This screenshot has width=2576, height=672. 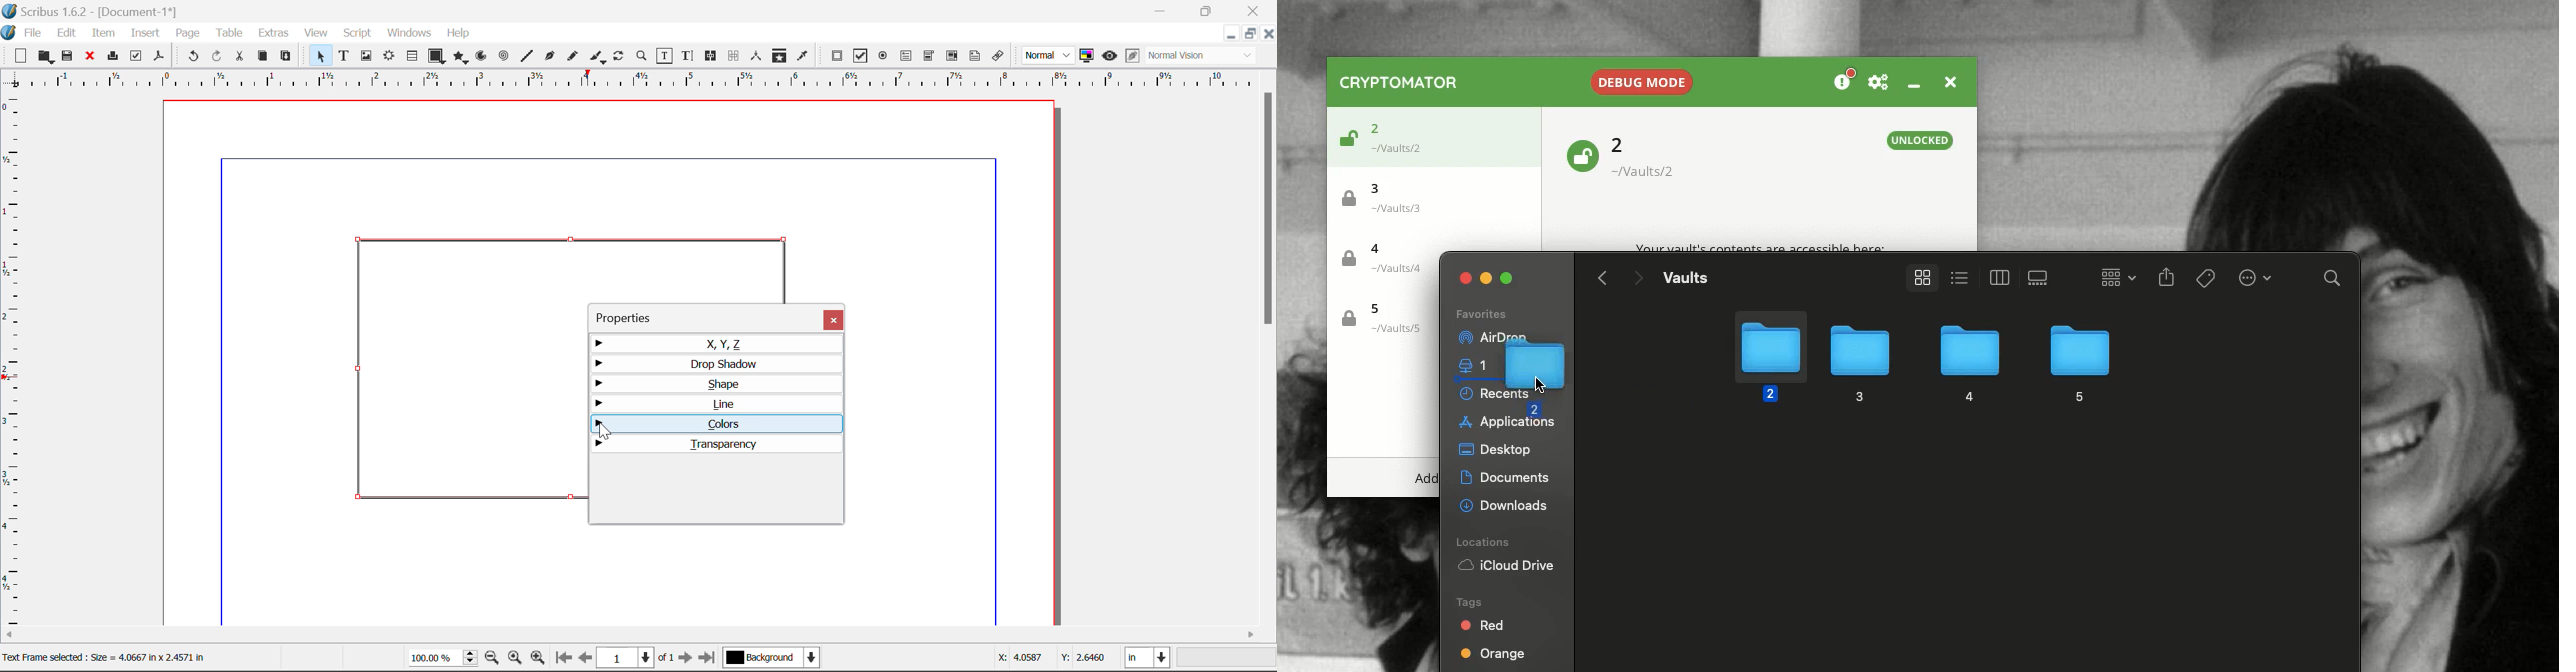 I want to click on Text Annotation, so click(x=975, y=56).